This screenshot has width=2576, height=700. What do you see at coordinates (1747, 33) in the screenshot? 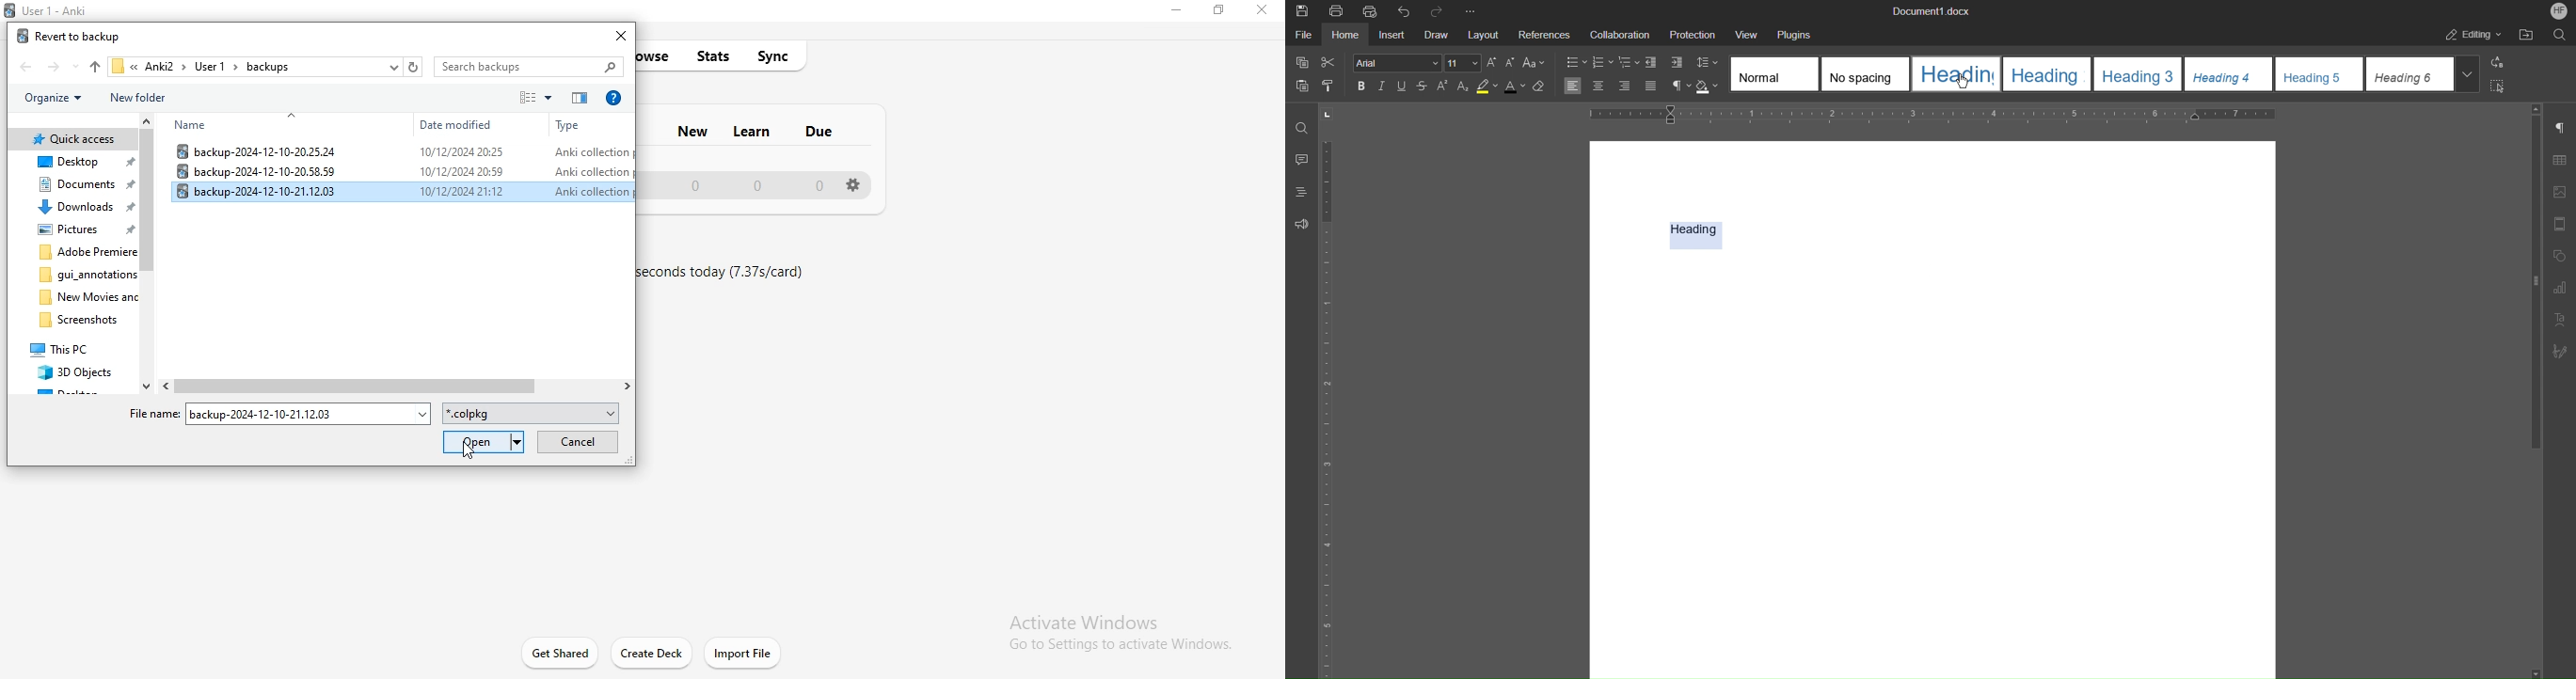
I see `View` at bounding box center [1747, 33].